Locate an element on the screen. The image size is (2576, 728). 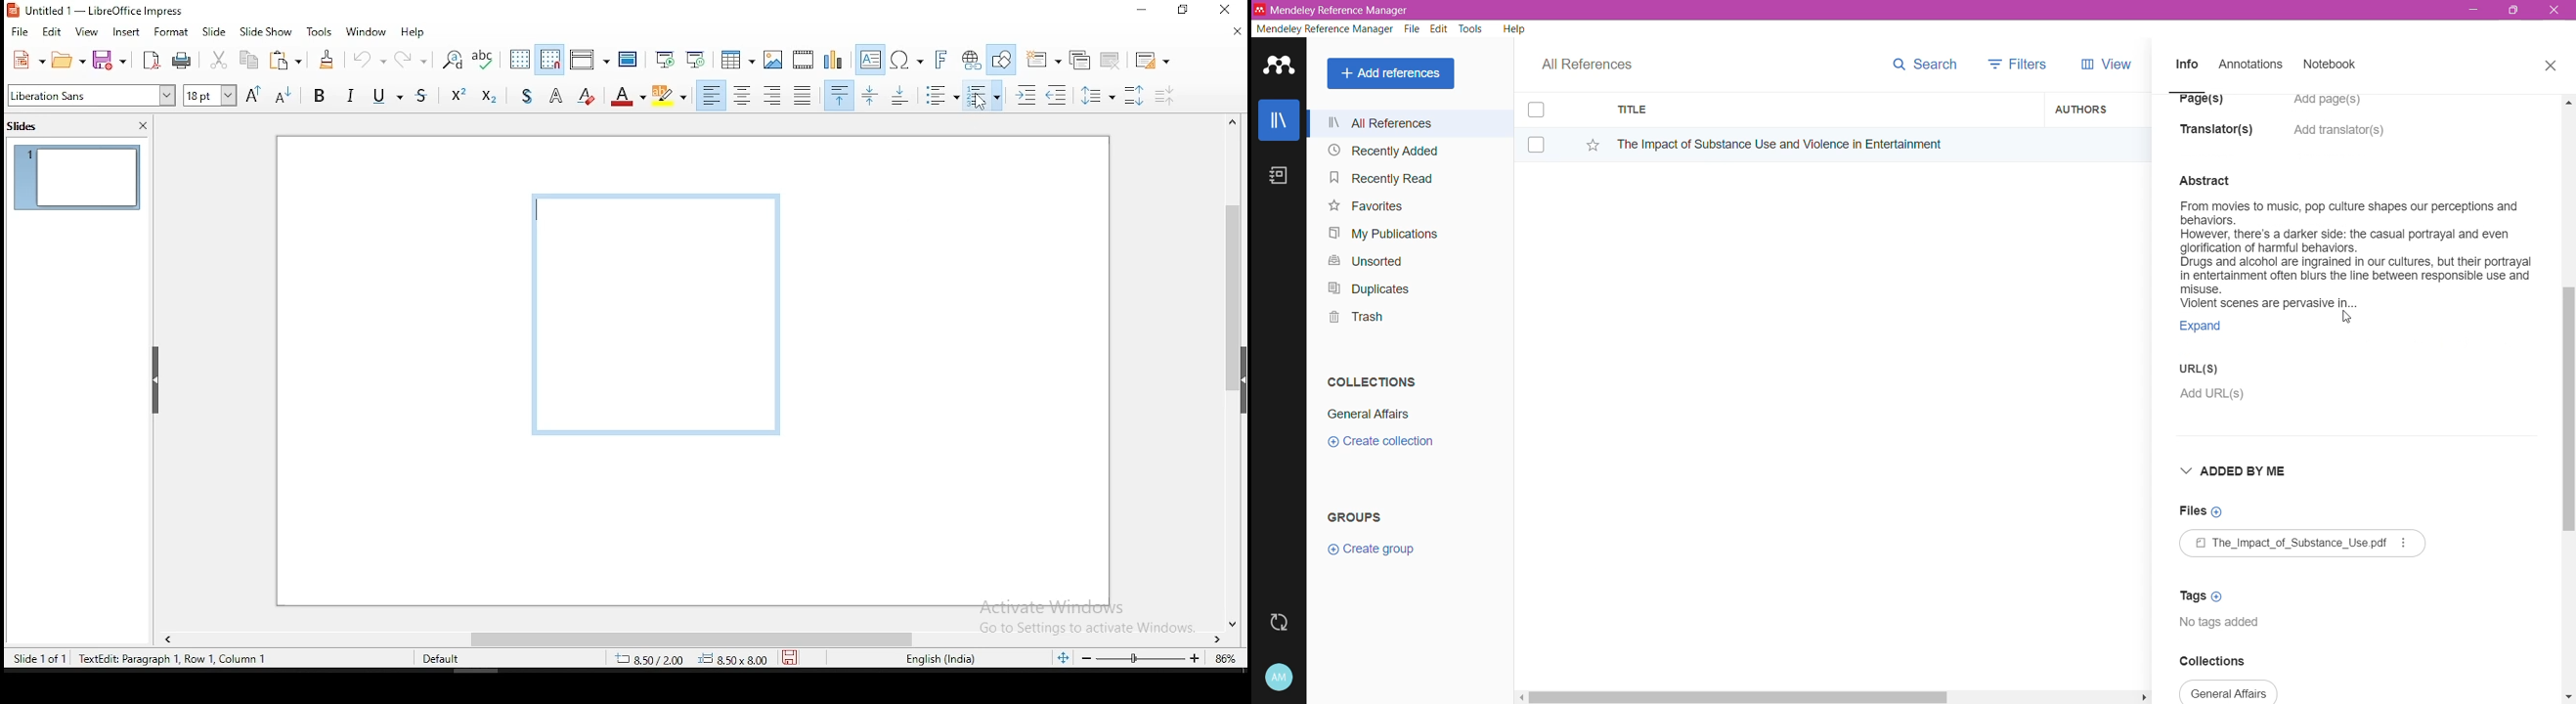
close pane is located at coordinates (155, 379).